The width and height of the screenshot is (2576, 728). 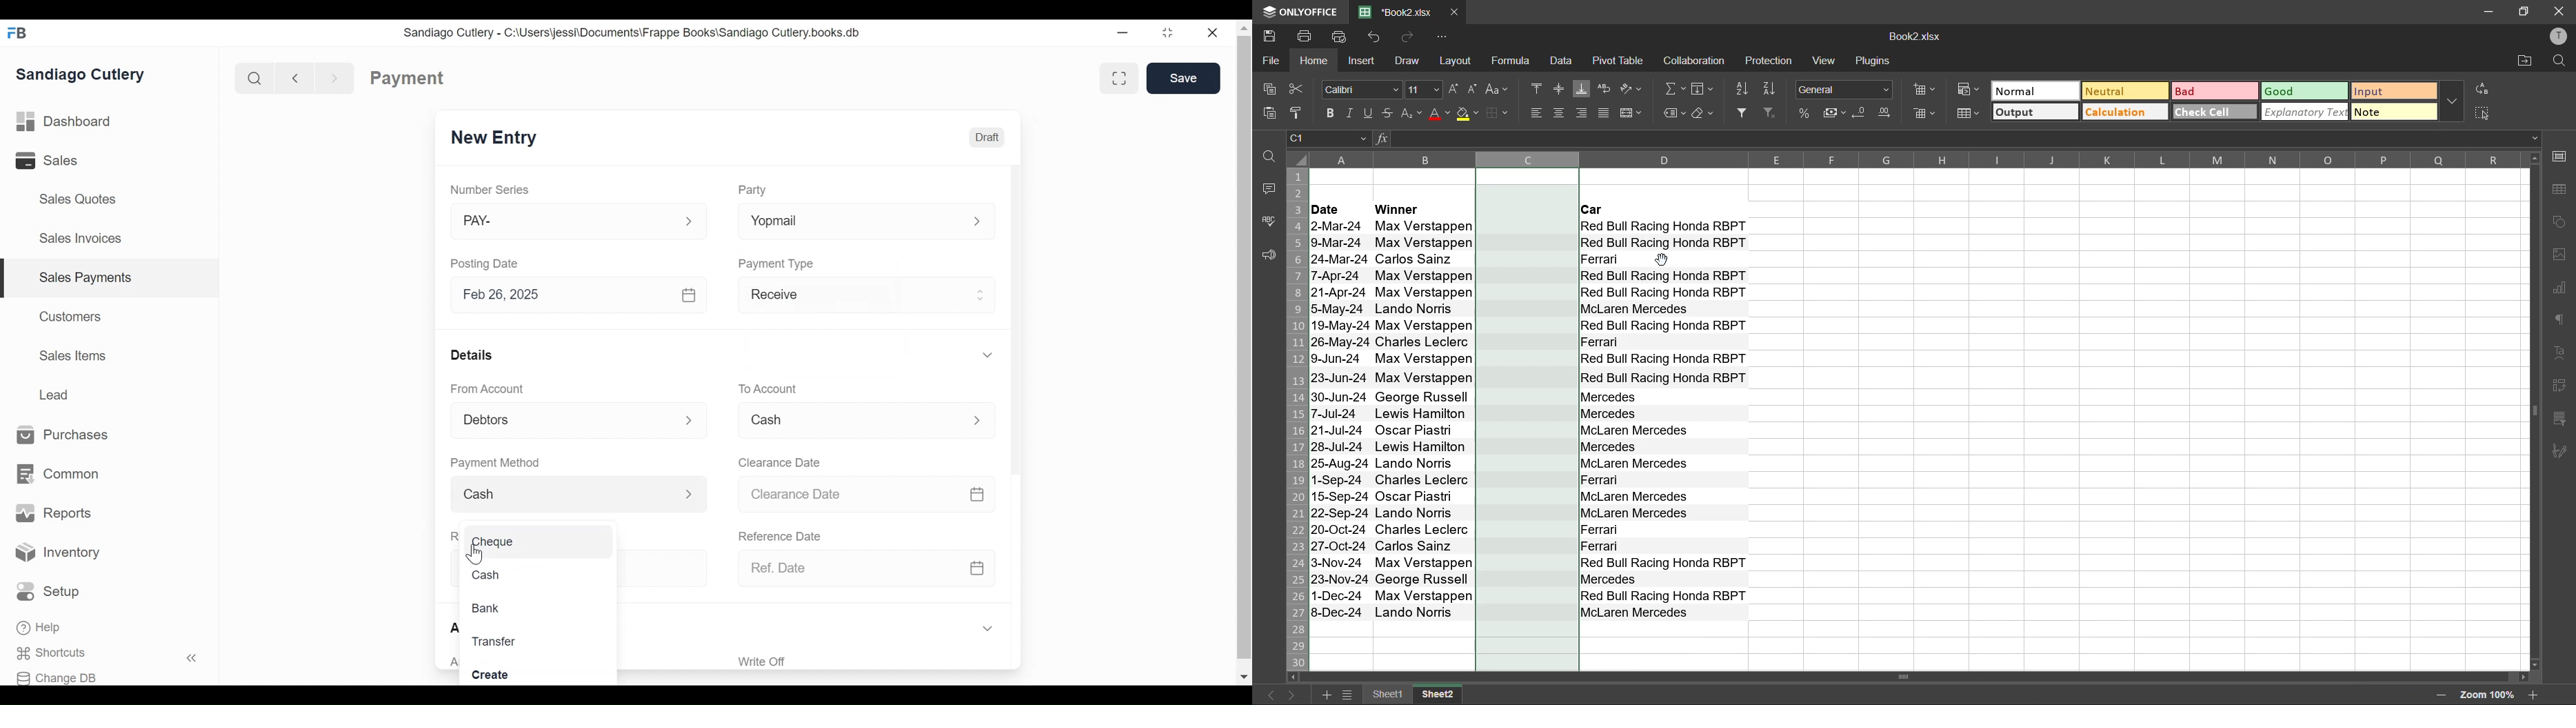 What do you see at coordinates (252, 78) in the screenshot?
I see `Search` at bounding box center [252, 78].